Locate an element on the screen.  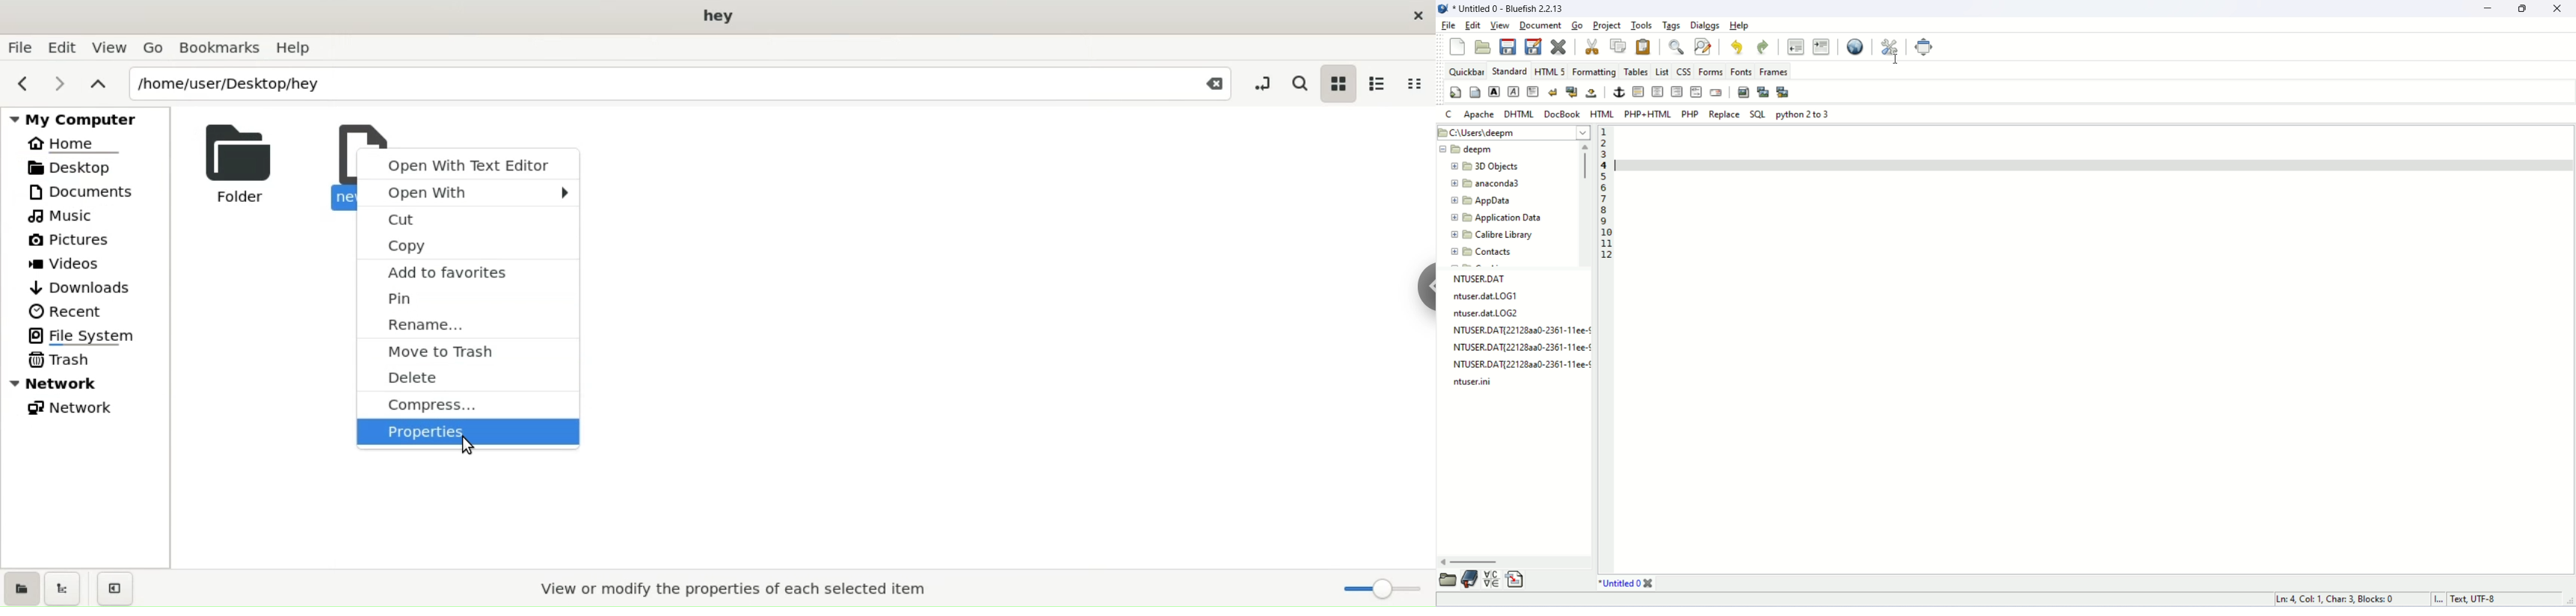
insert special character is located at coordinates (1491, 580).